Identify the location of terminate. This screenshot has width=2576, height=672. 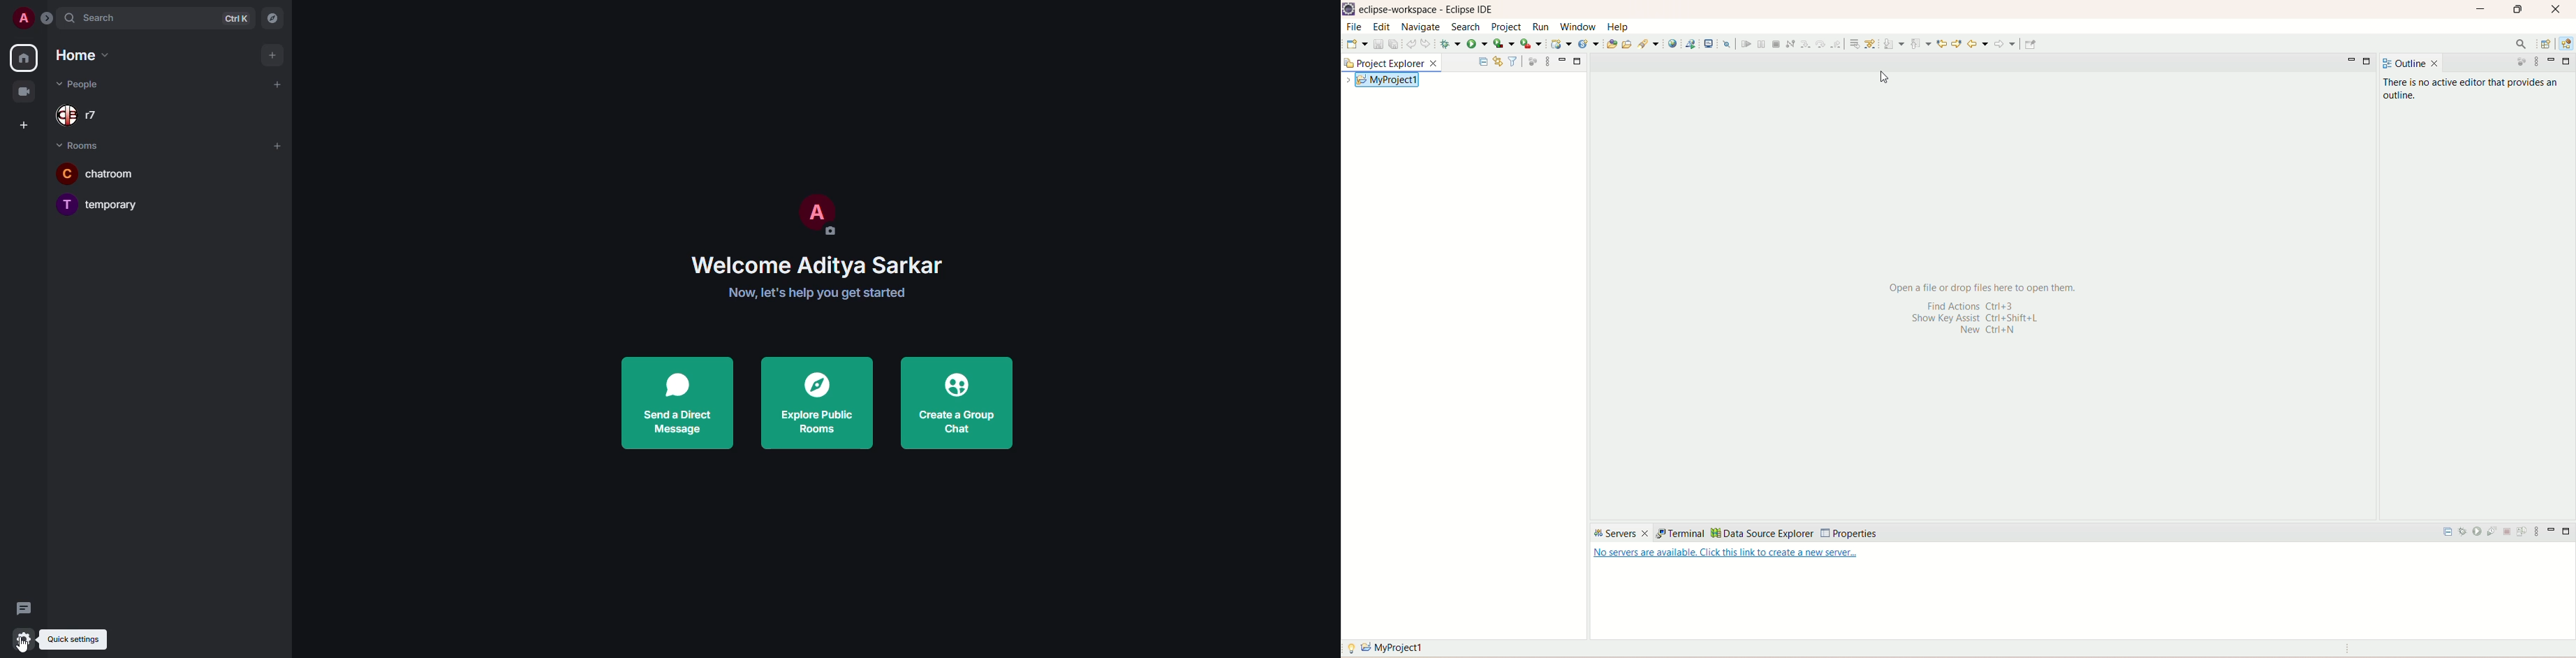
(1777, 44).